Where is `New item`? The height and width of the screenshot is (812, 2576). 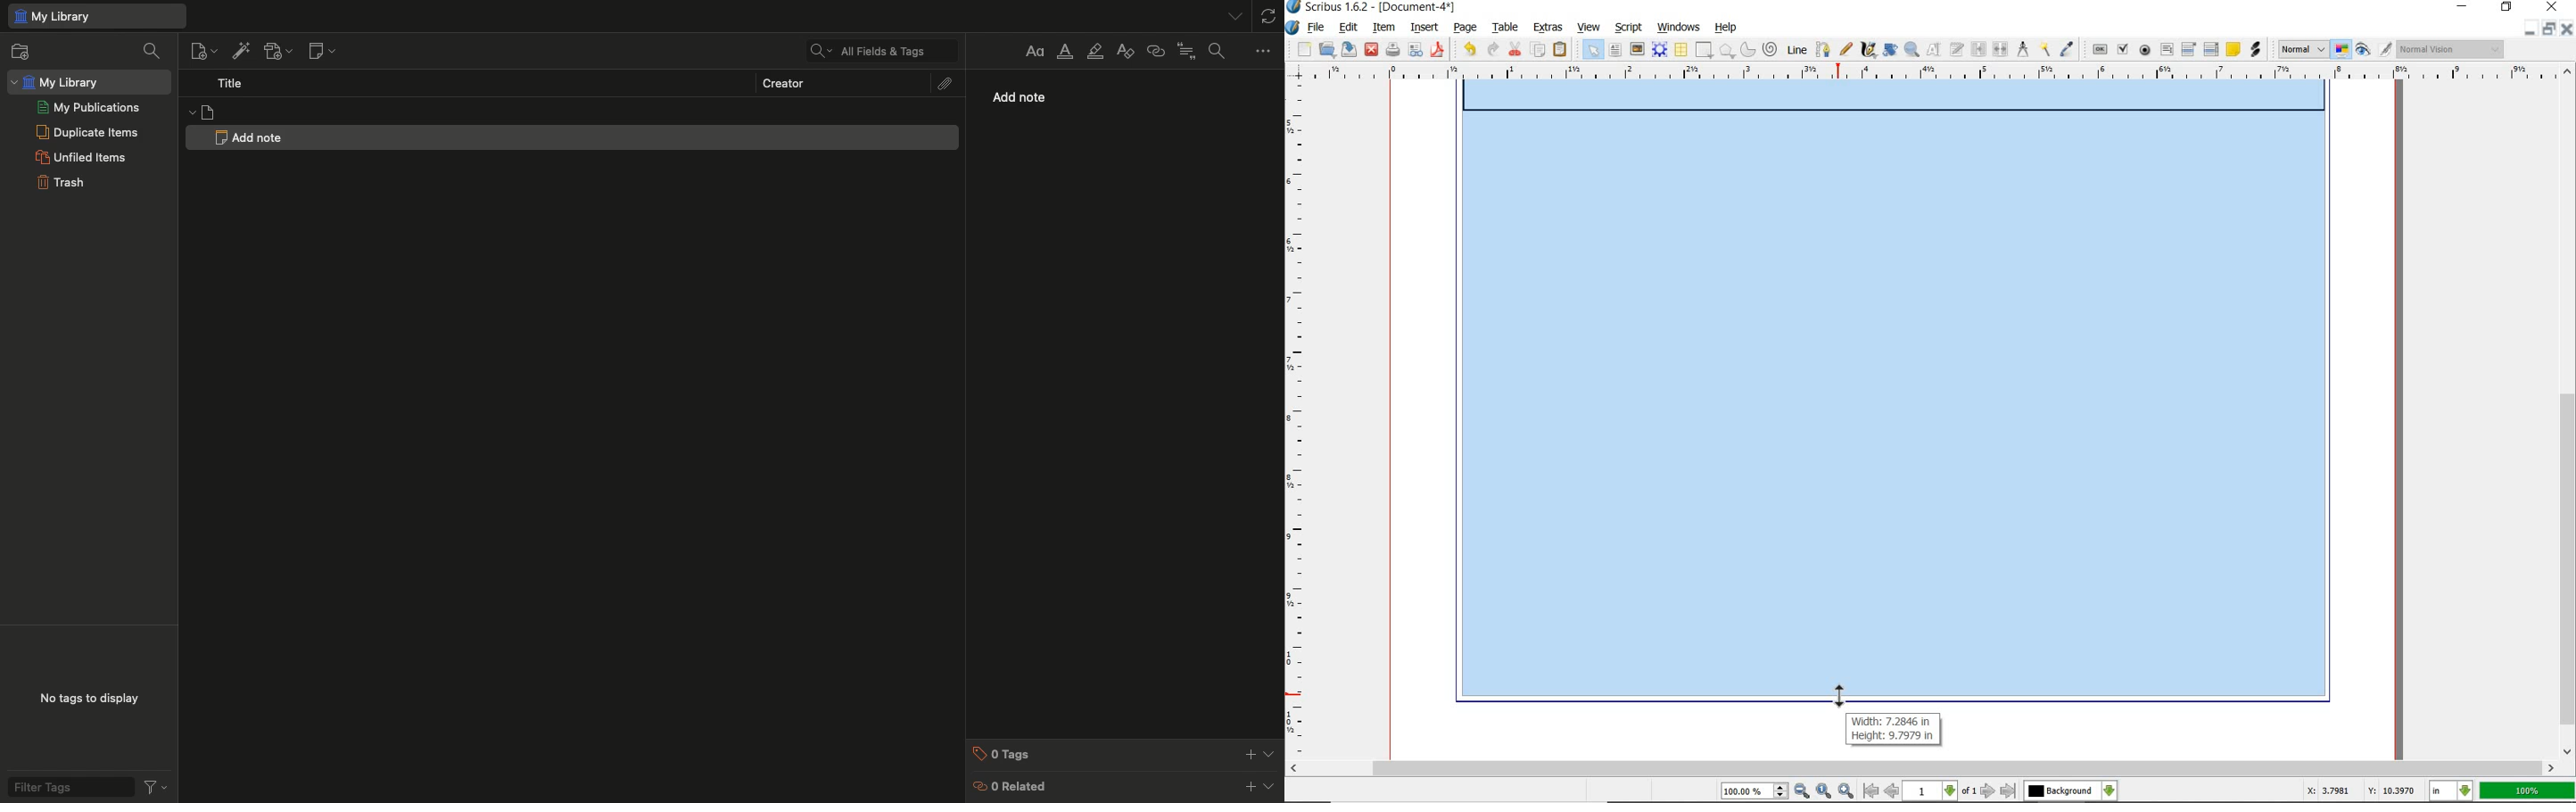
New item is located at coordinates (202, 51).